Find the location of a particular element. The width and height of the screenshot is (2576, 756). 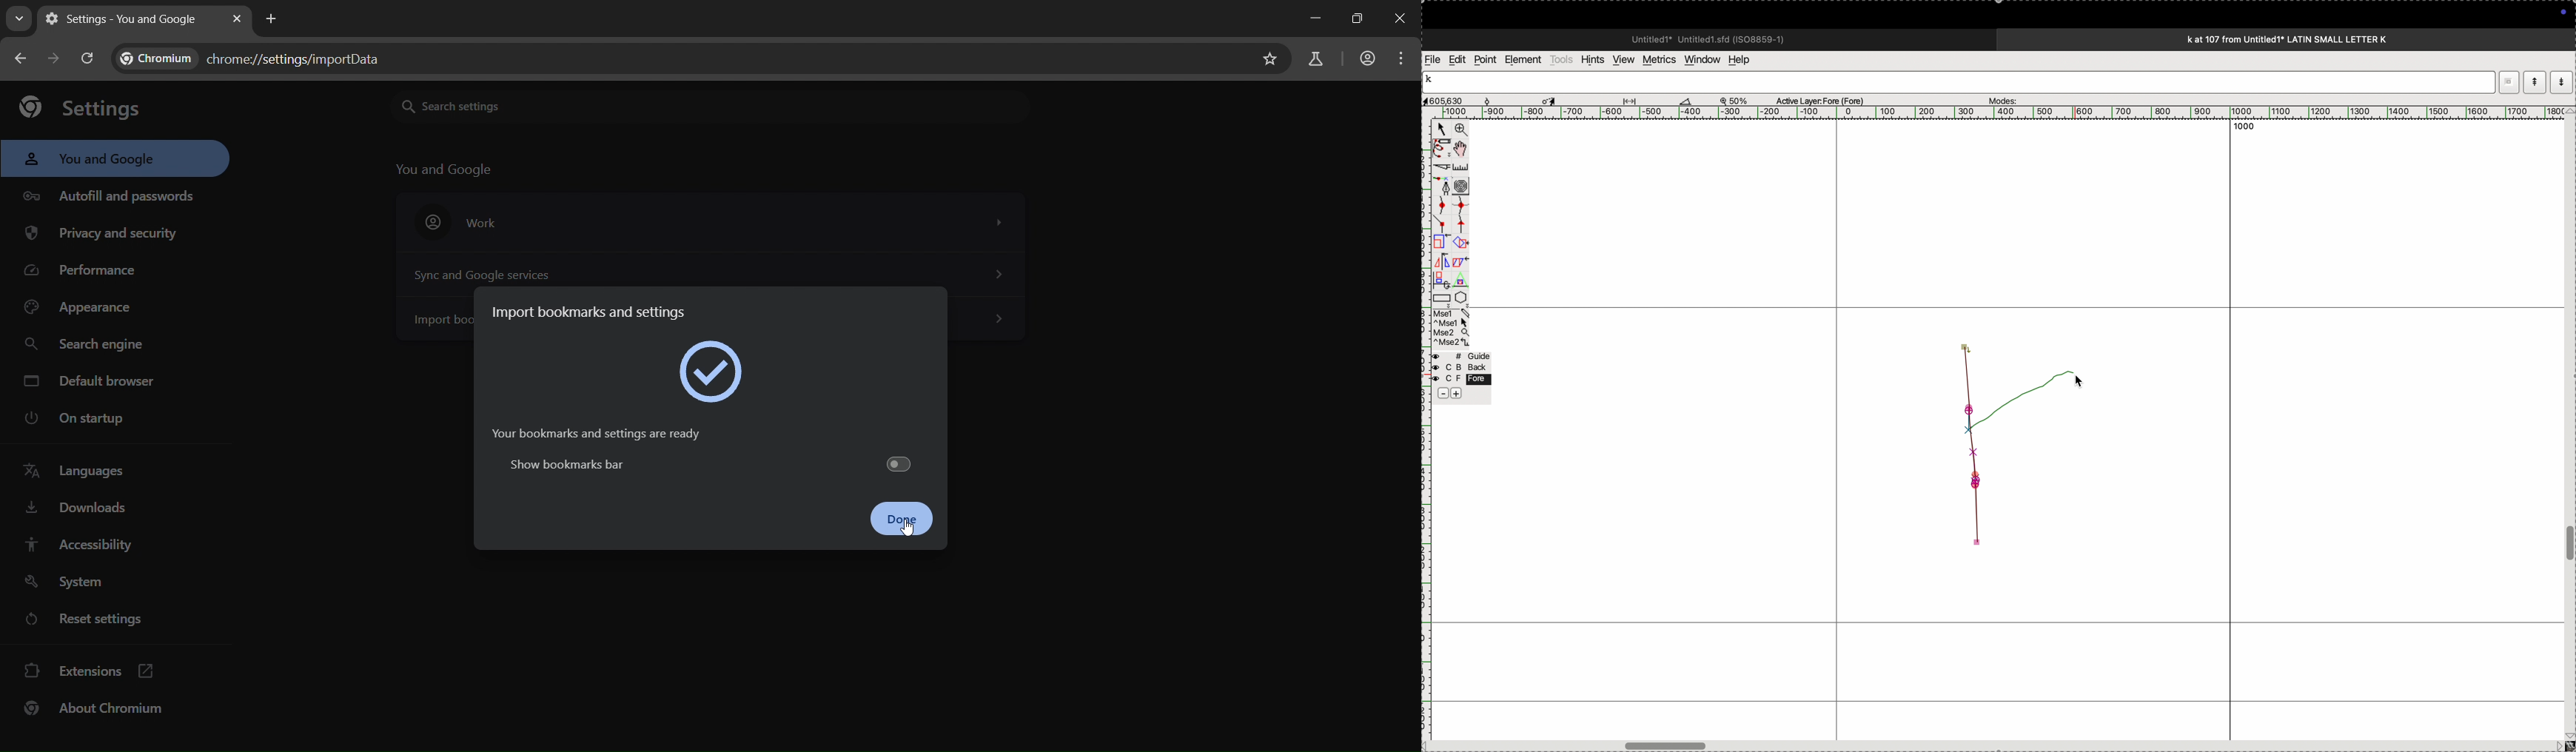

current tab is located at coordinates (128, 19).